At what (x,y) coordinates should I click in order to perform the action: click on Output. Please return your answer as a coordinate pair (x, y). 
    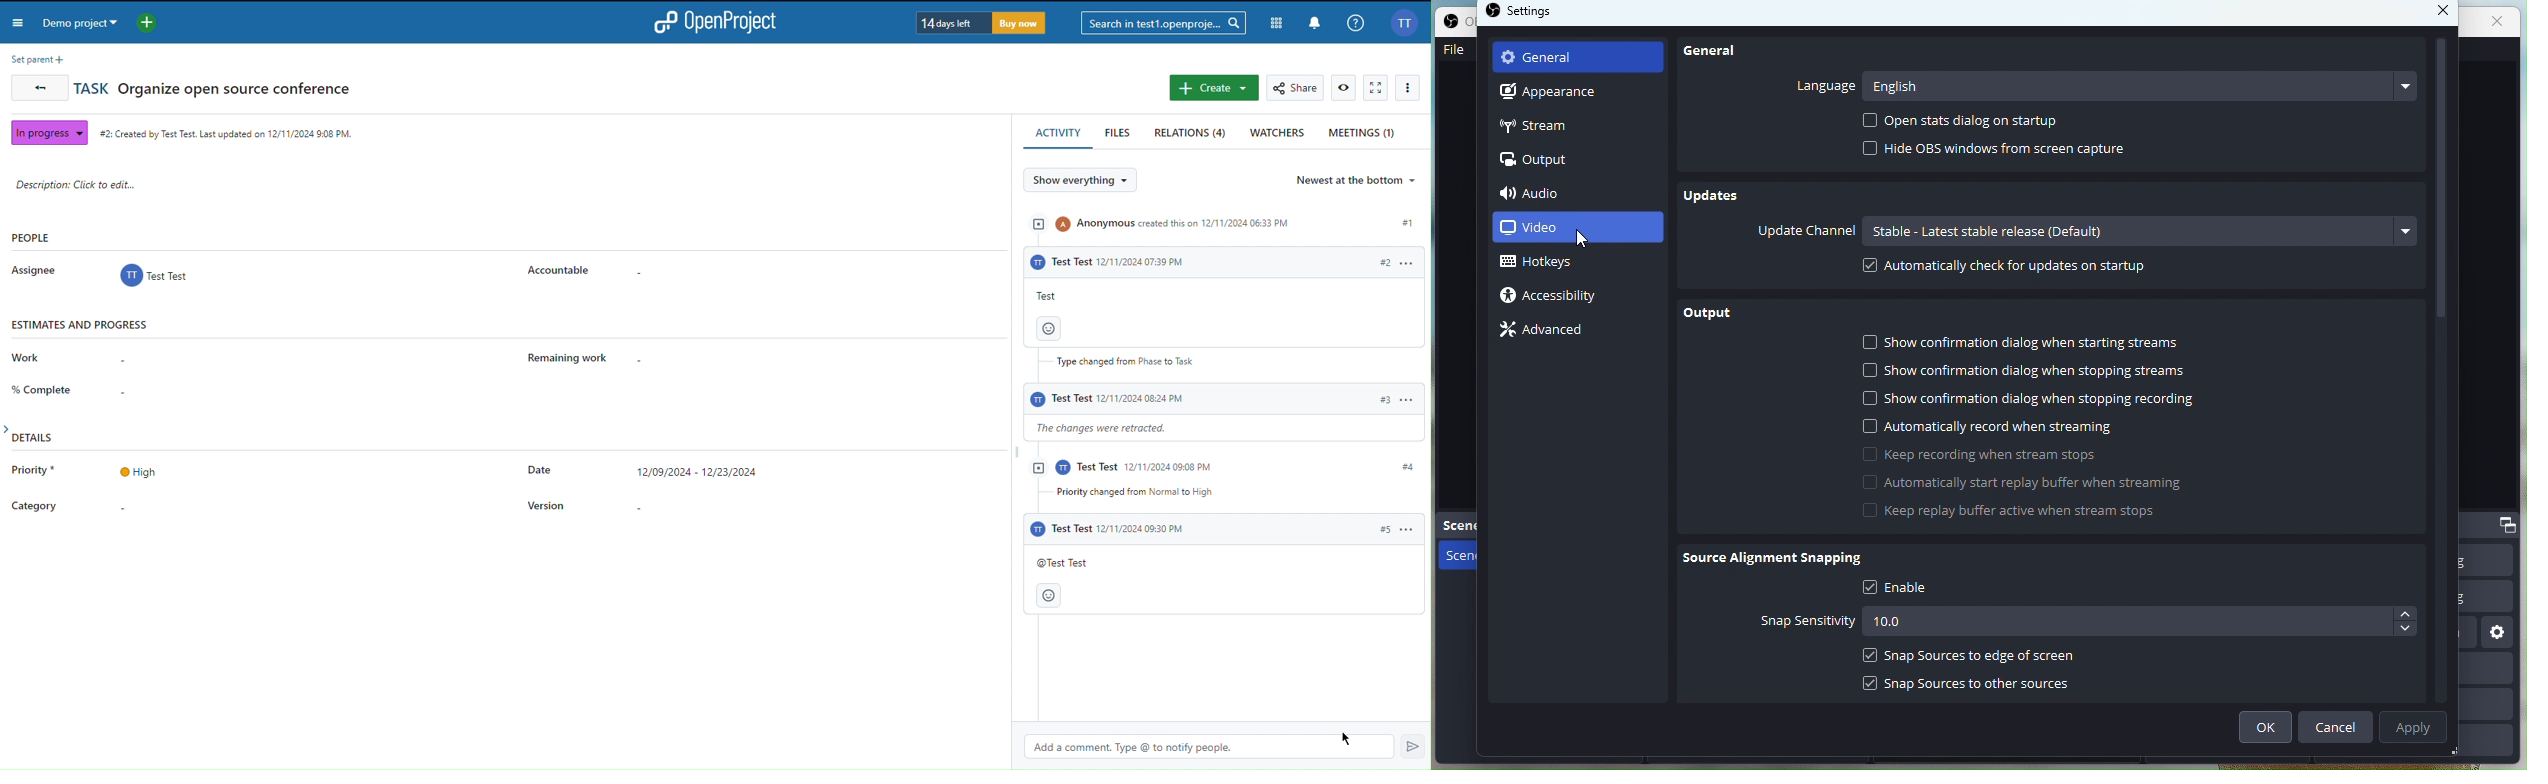
    Looking at the image, I should click on (1568, 164).